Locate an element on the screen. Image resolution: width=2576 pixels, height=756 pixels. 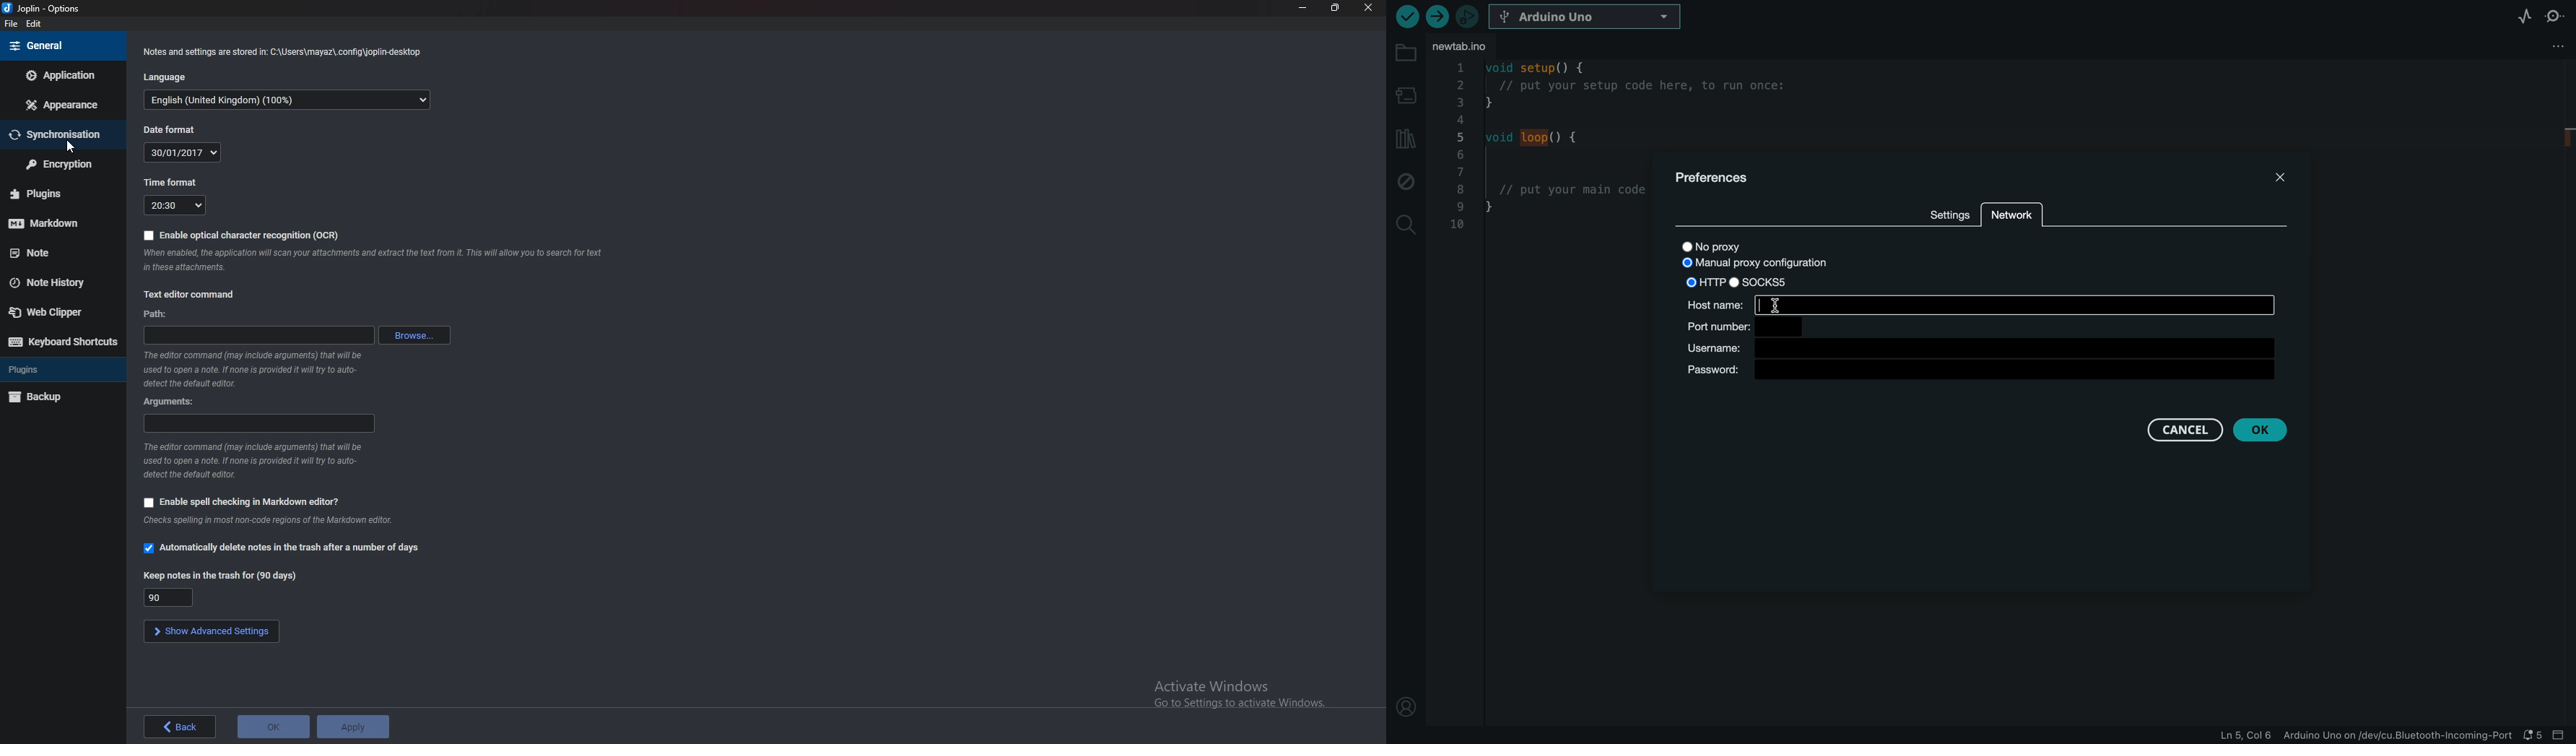
arguments is located at coordinates (173, 402).